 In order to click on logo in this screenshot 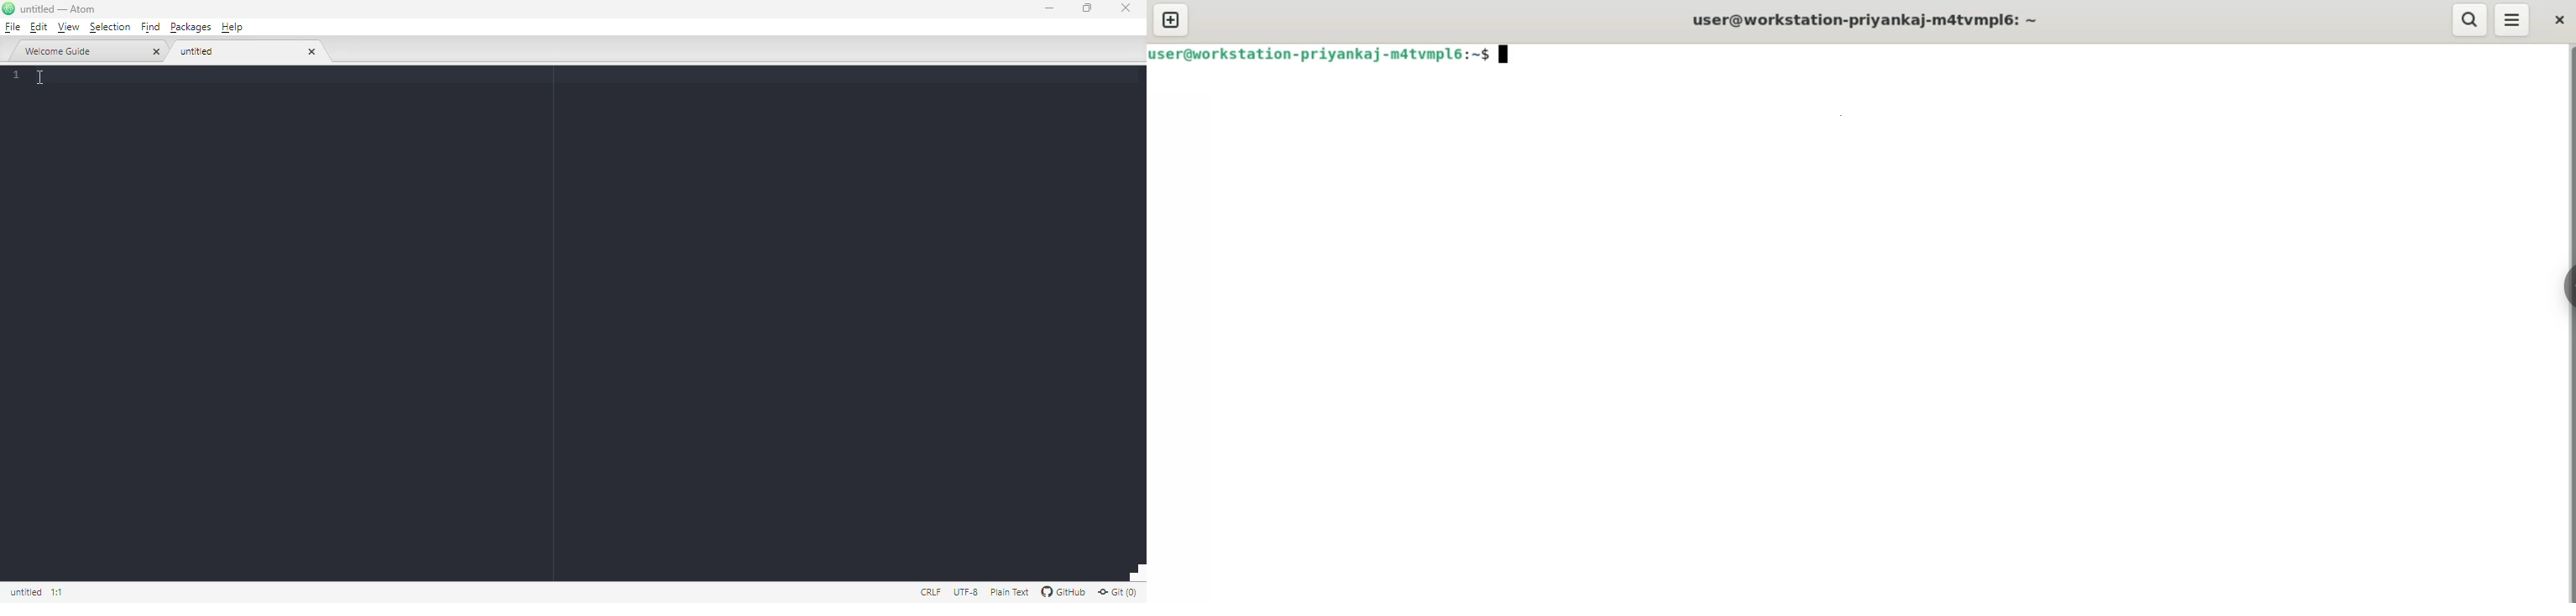, I will do `click(8, 8)`.